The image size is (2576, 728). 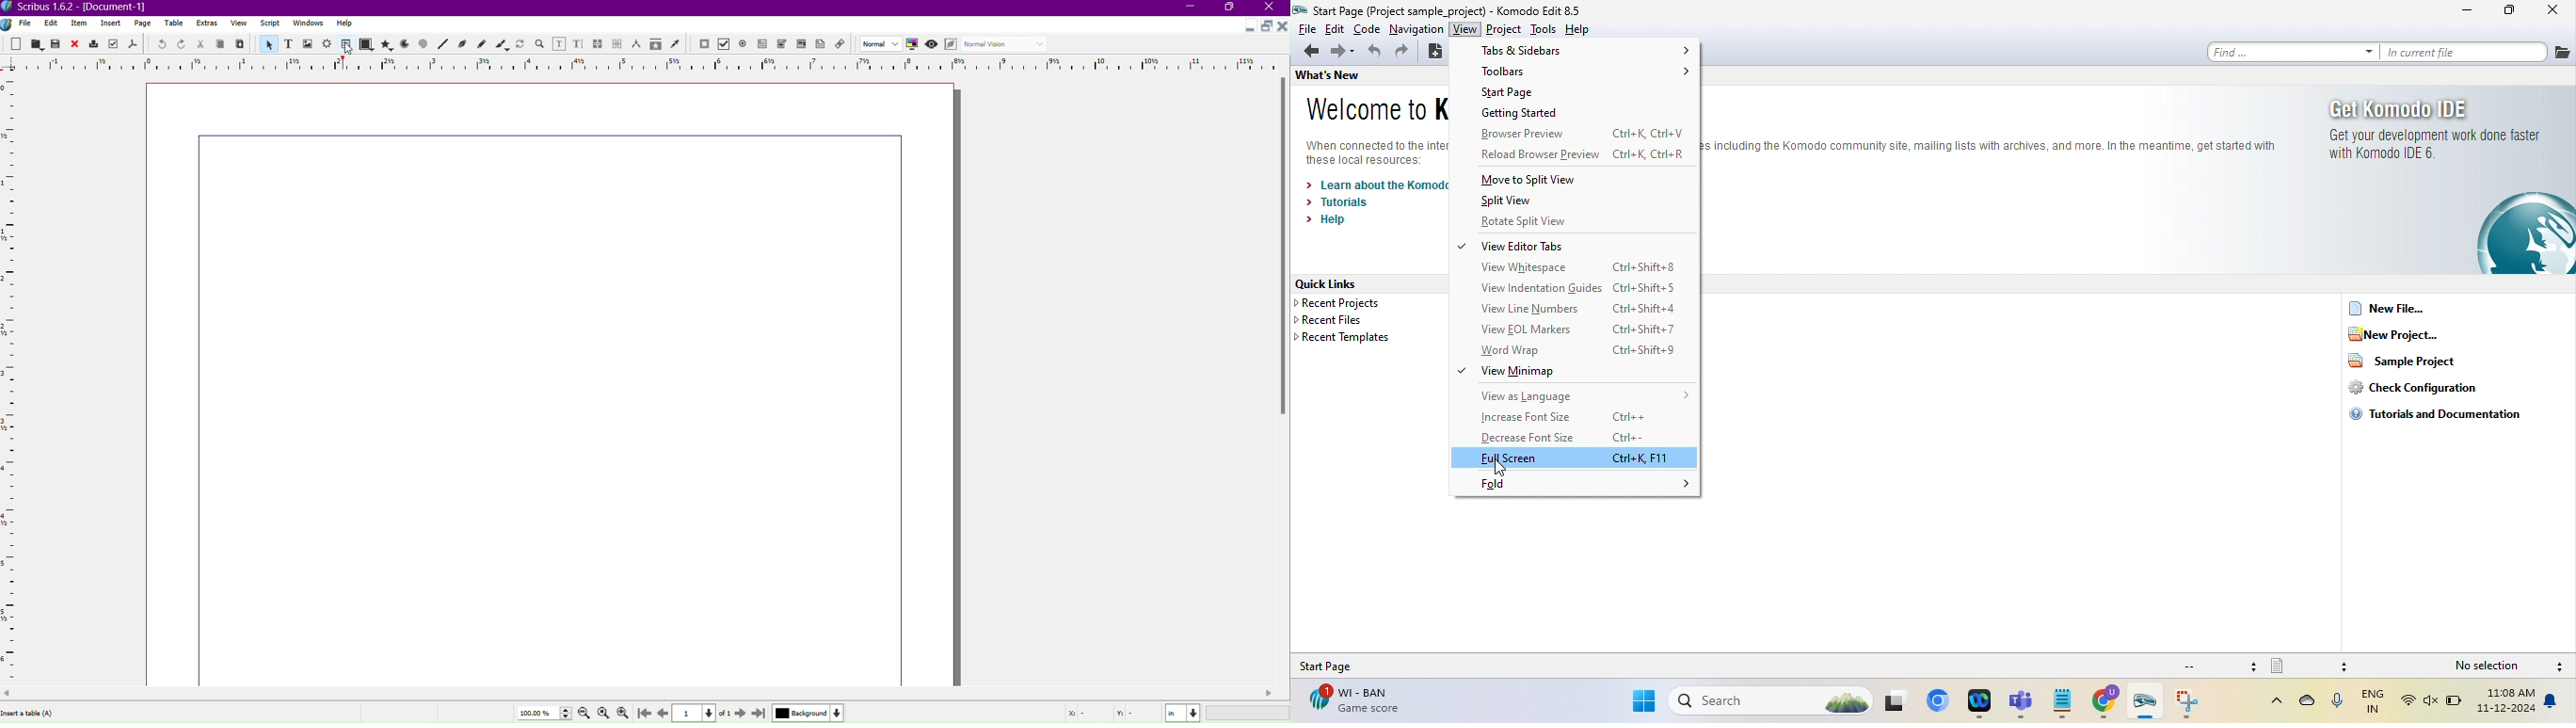 I want to click on File, so click(x=24, y=24).